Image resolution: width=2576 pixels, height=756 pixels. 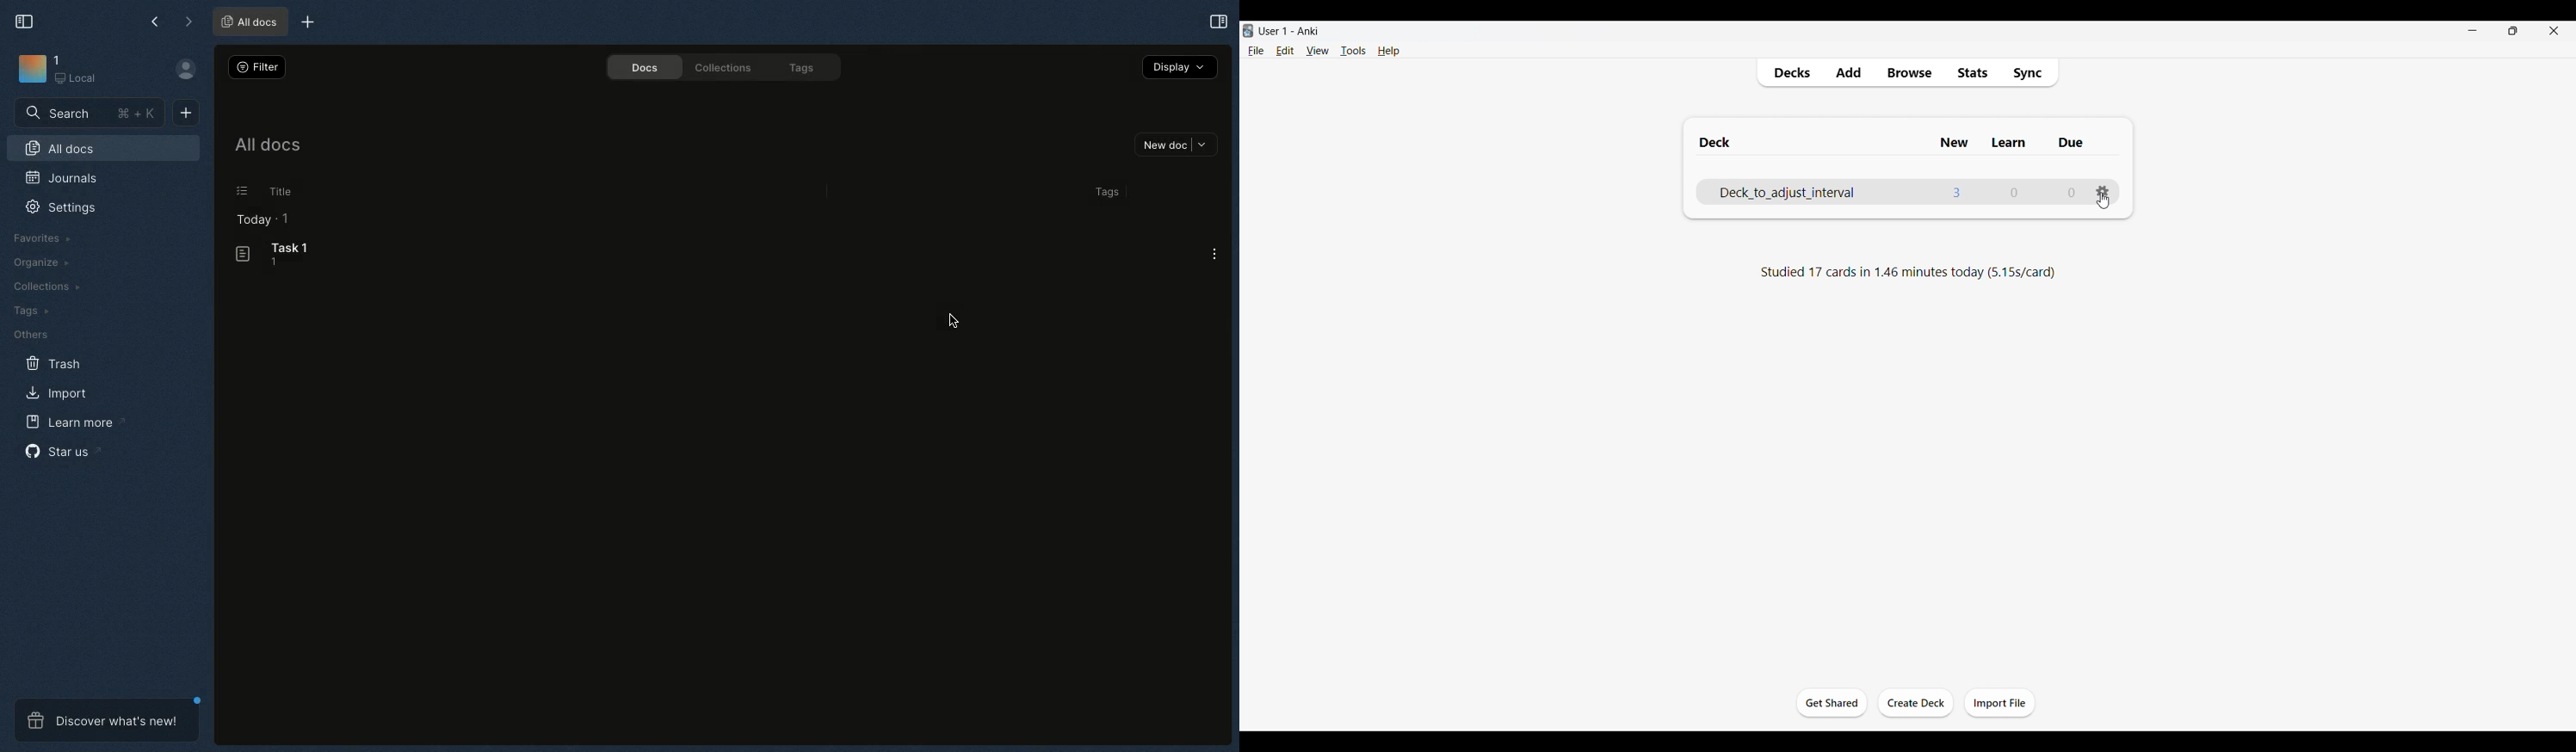 I want to click on Show interface in smaller tab, so click(x=2514, y=31).